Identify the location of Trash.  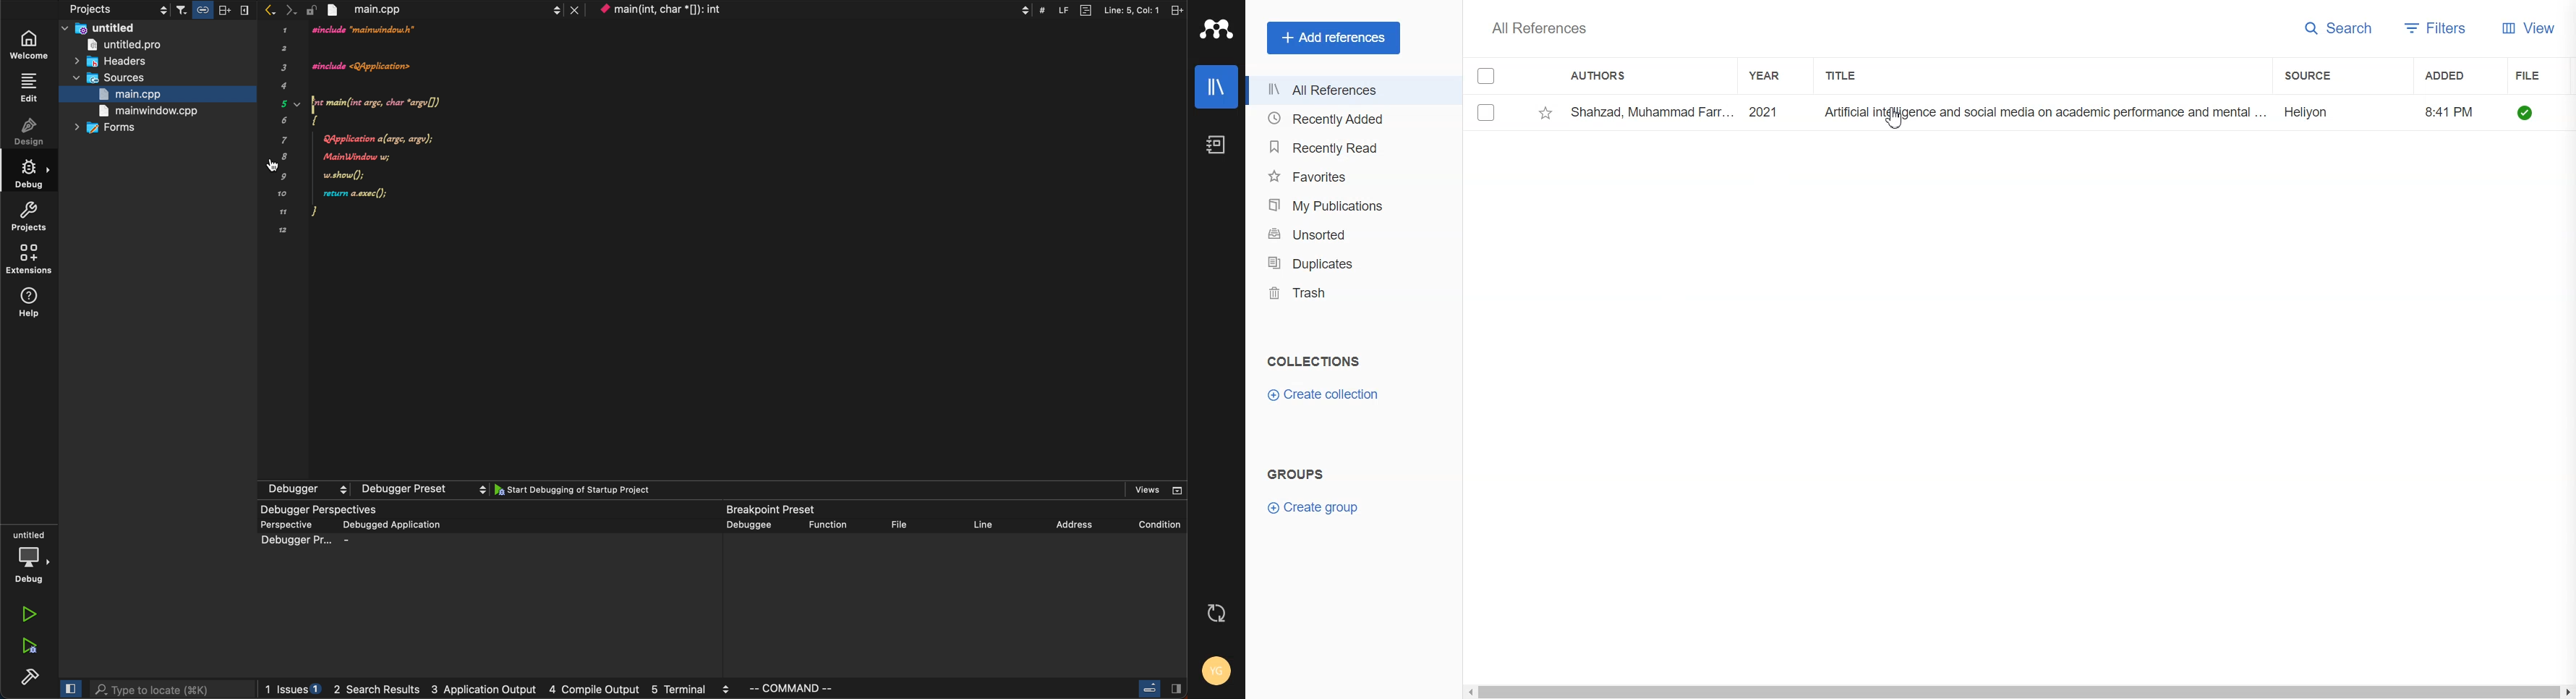
(1352, 295).